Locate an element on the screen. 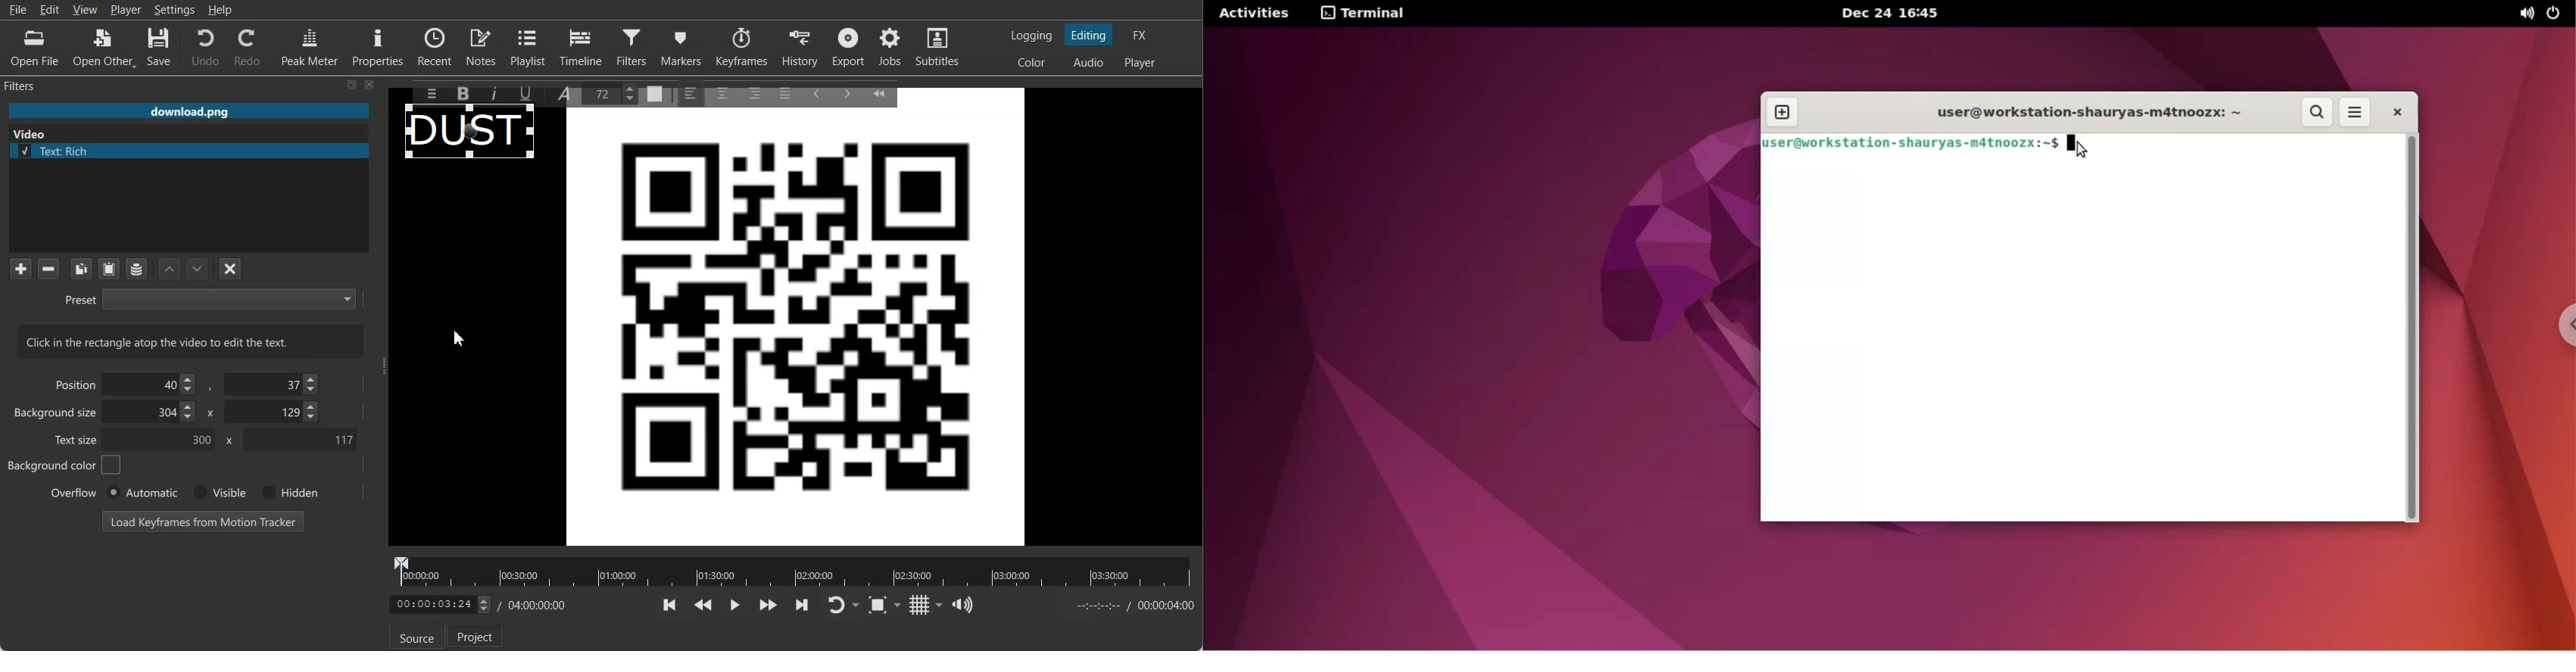 The width and height of the screenshot is (2576, 672). Drop down box is located at coordinates (857, 606).